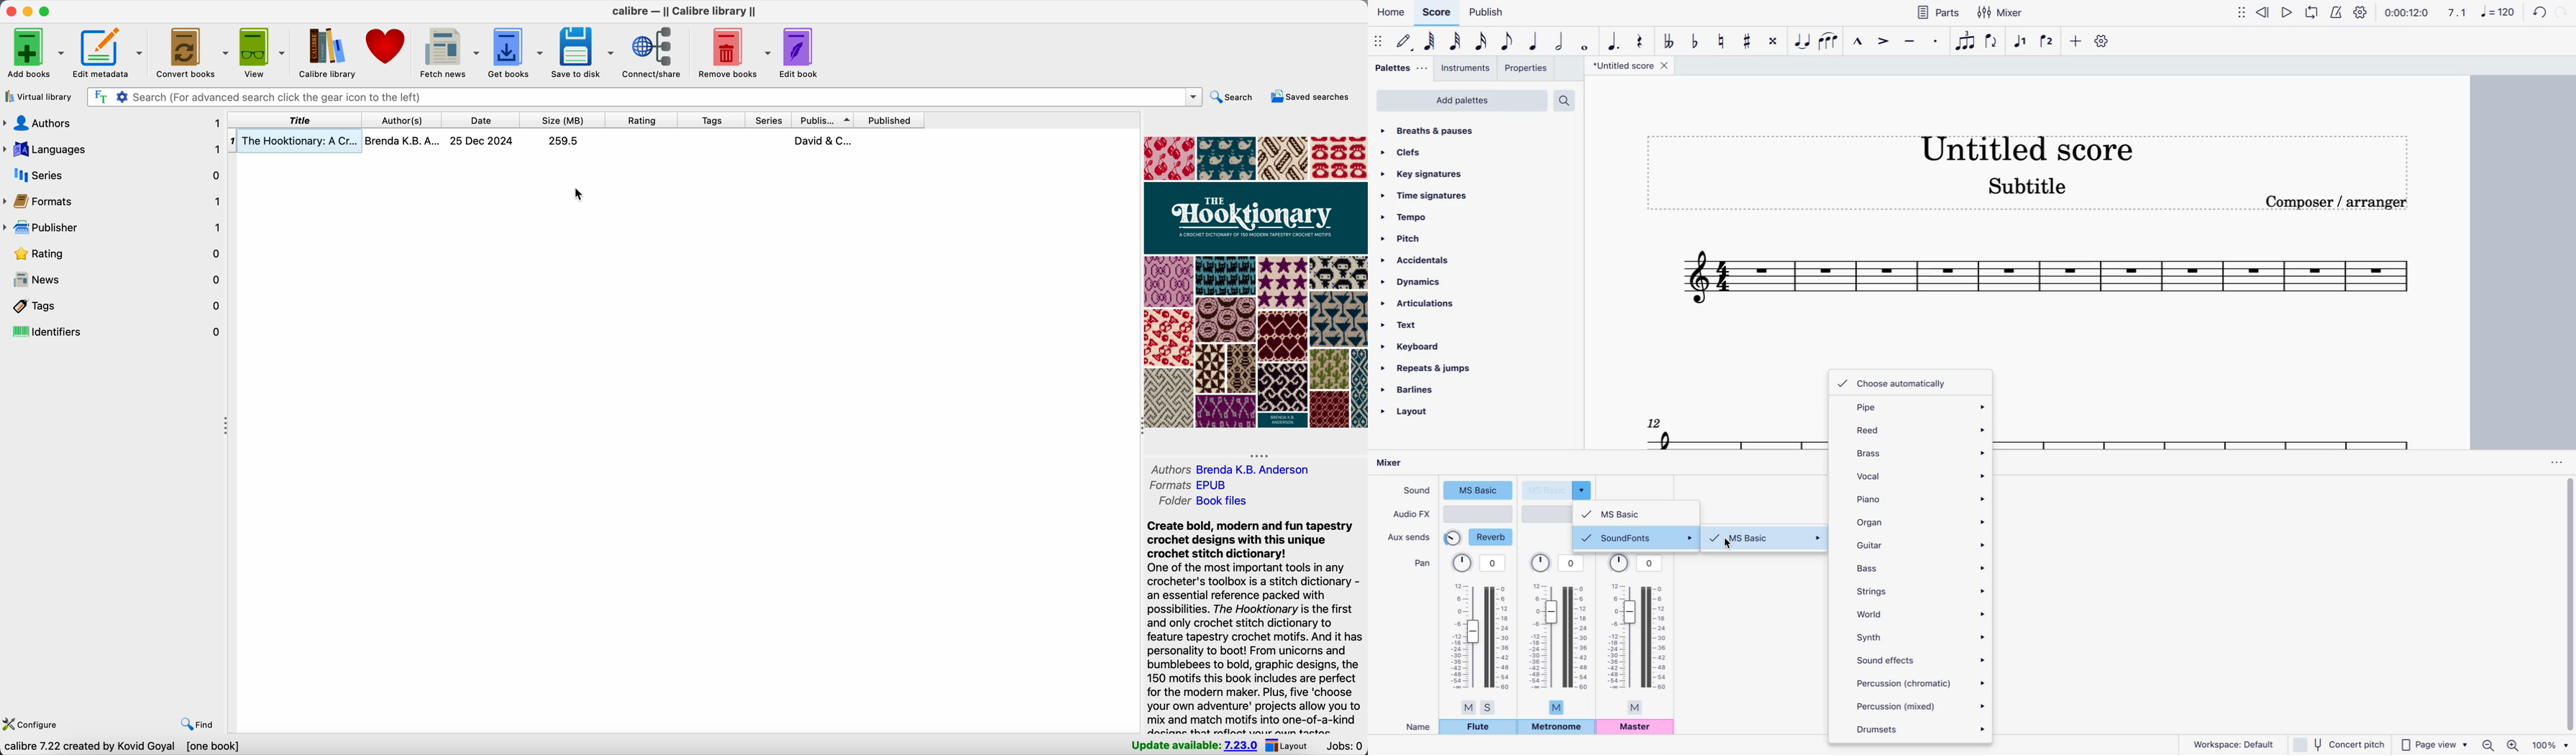 This screenshot has width=2576, height=756. What do you see at coordinates (1768, 540) in the screenshot?
I see `ms basic` at bounding box center [1768, 540].